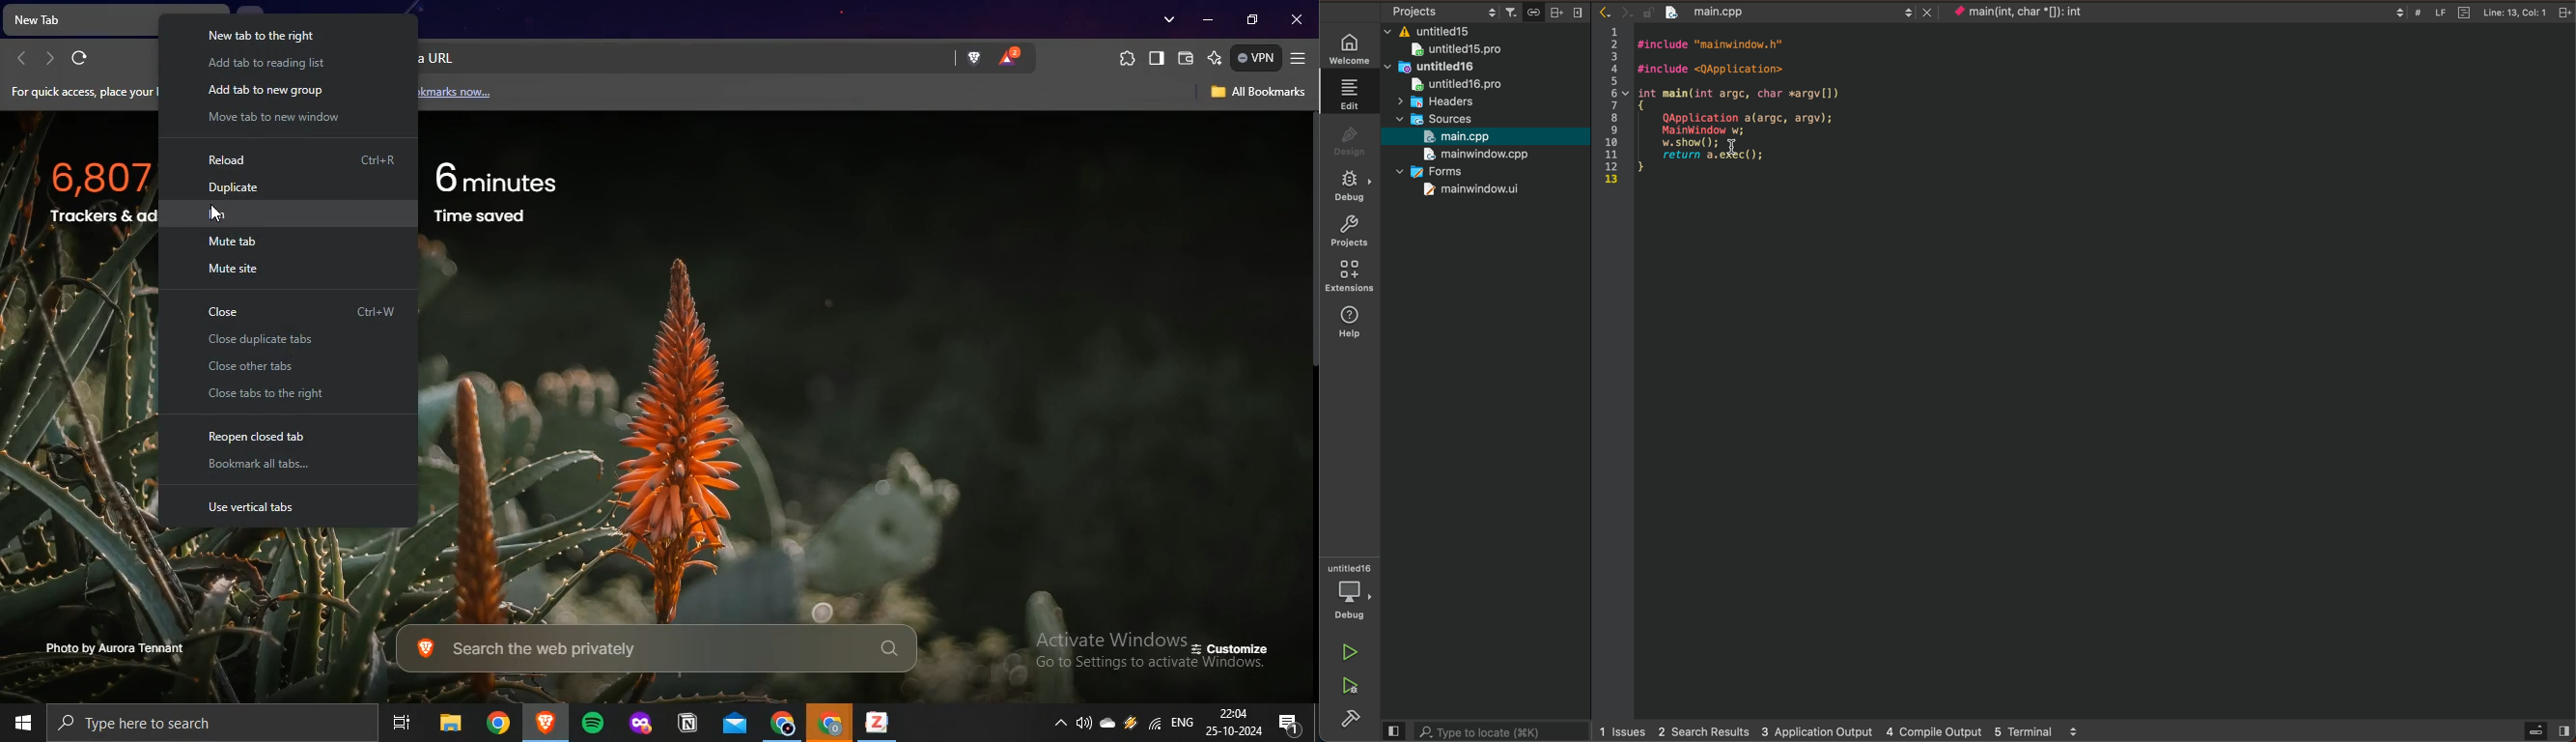 The width and height of the screenshot is (2576, 756). Describe the element at coordinates (1442, 118) in the screenshot. I see `sources` at that location.